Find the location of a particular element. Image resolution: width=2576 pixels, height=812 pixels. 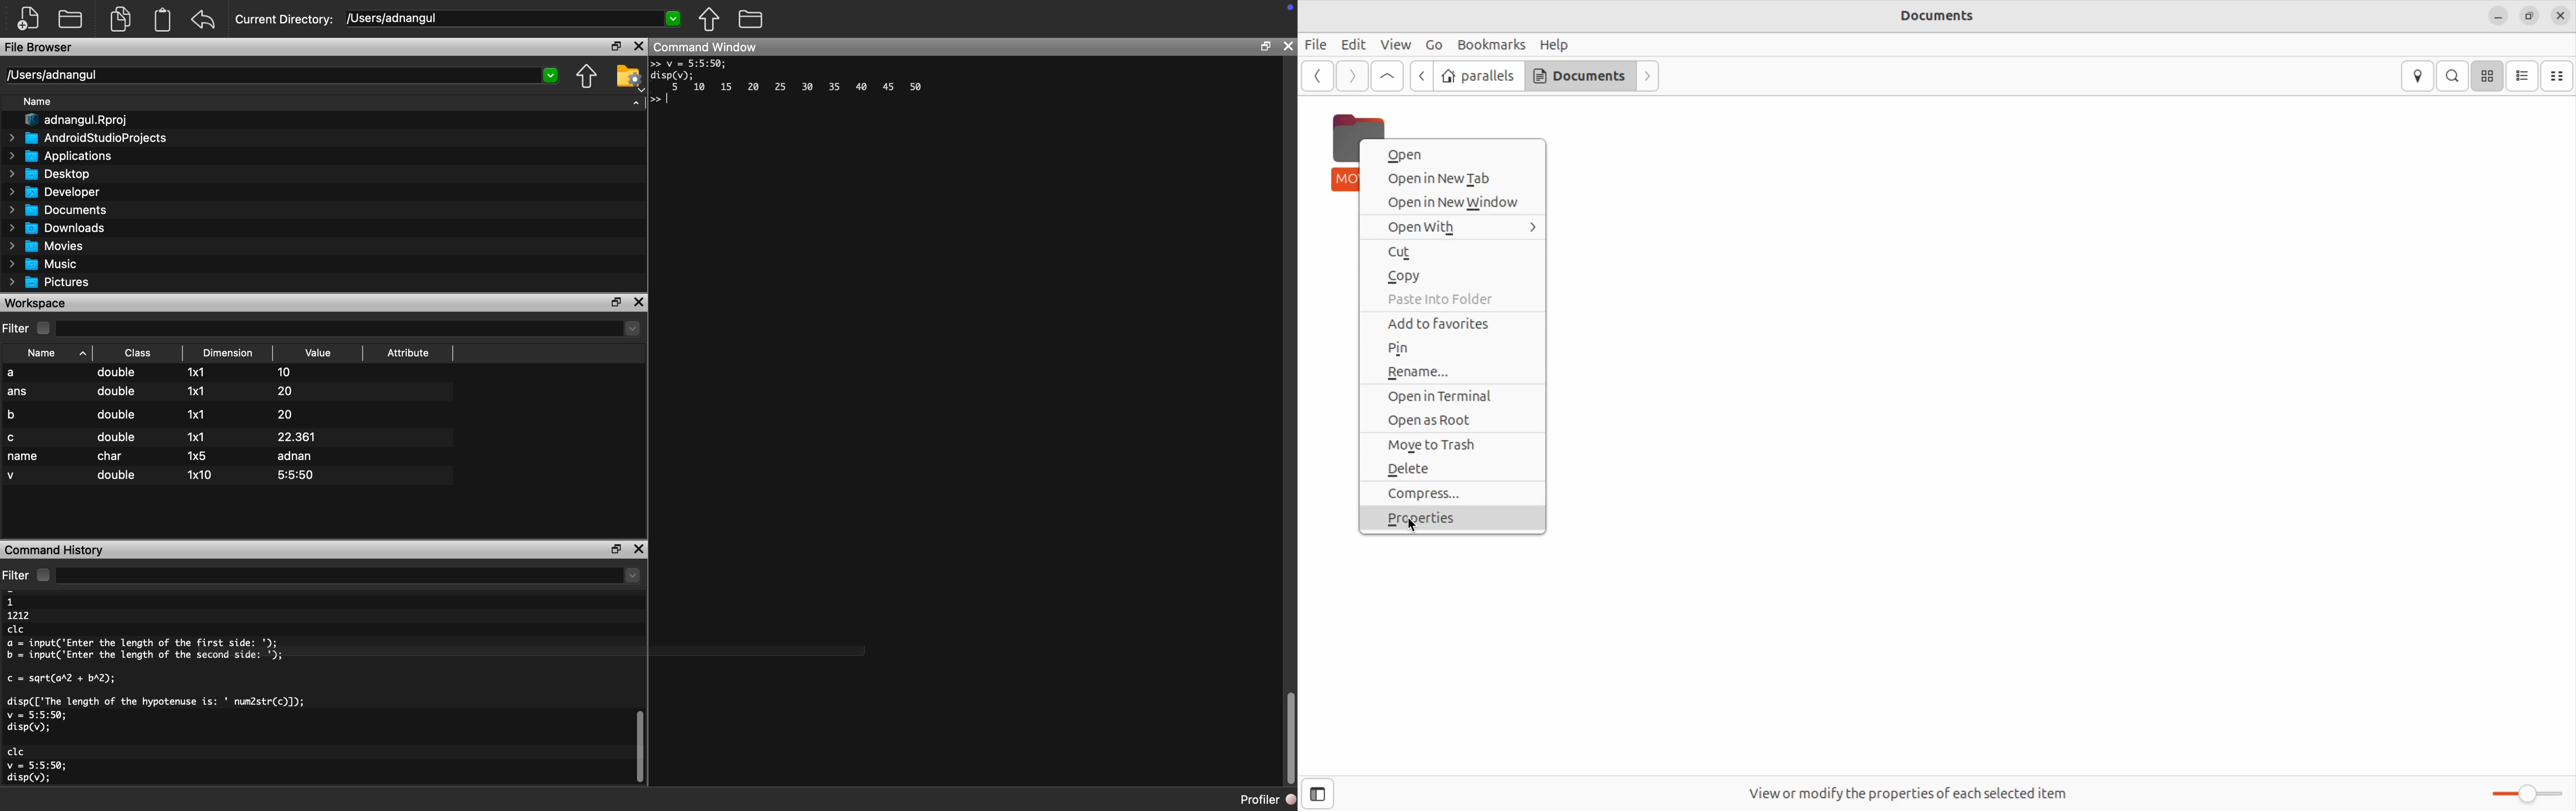

>> v = 5:5:50;  disp(v);  5 10 15 20 25 30 35 40 45 50 >> is located at coordinates (791, 82).